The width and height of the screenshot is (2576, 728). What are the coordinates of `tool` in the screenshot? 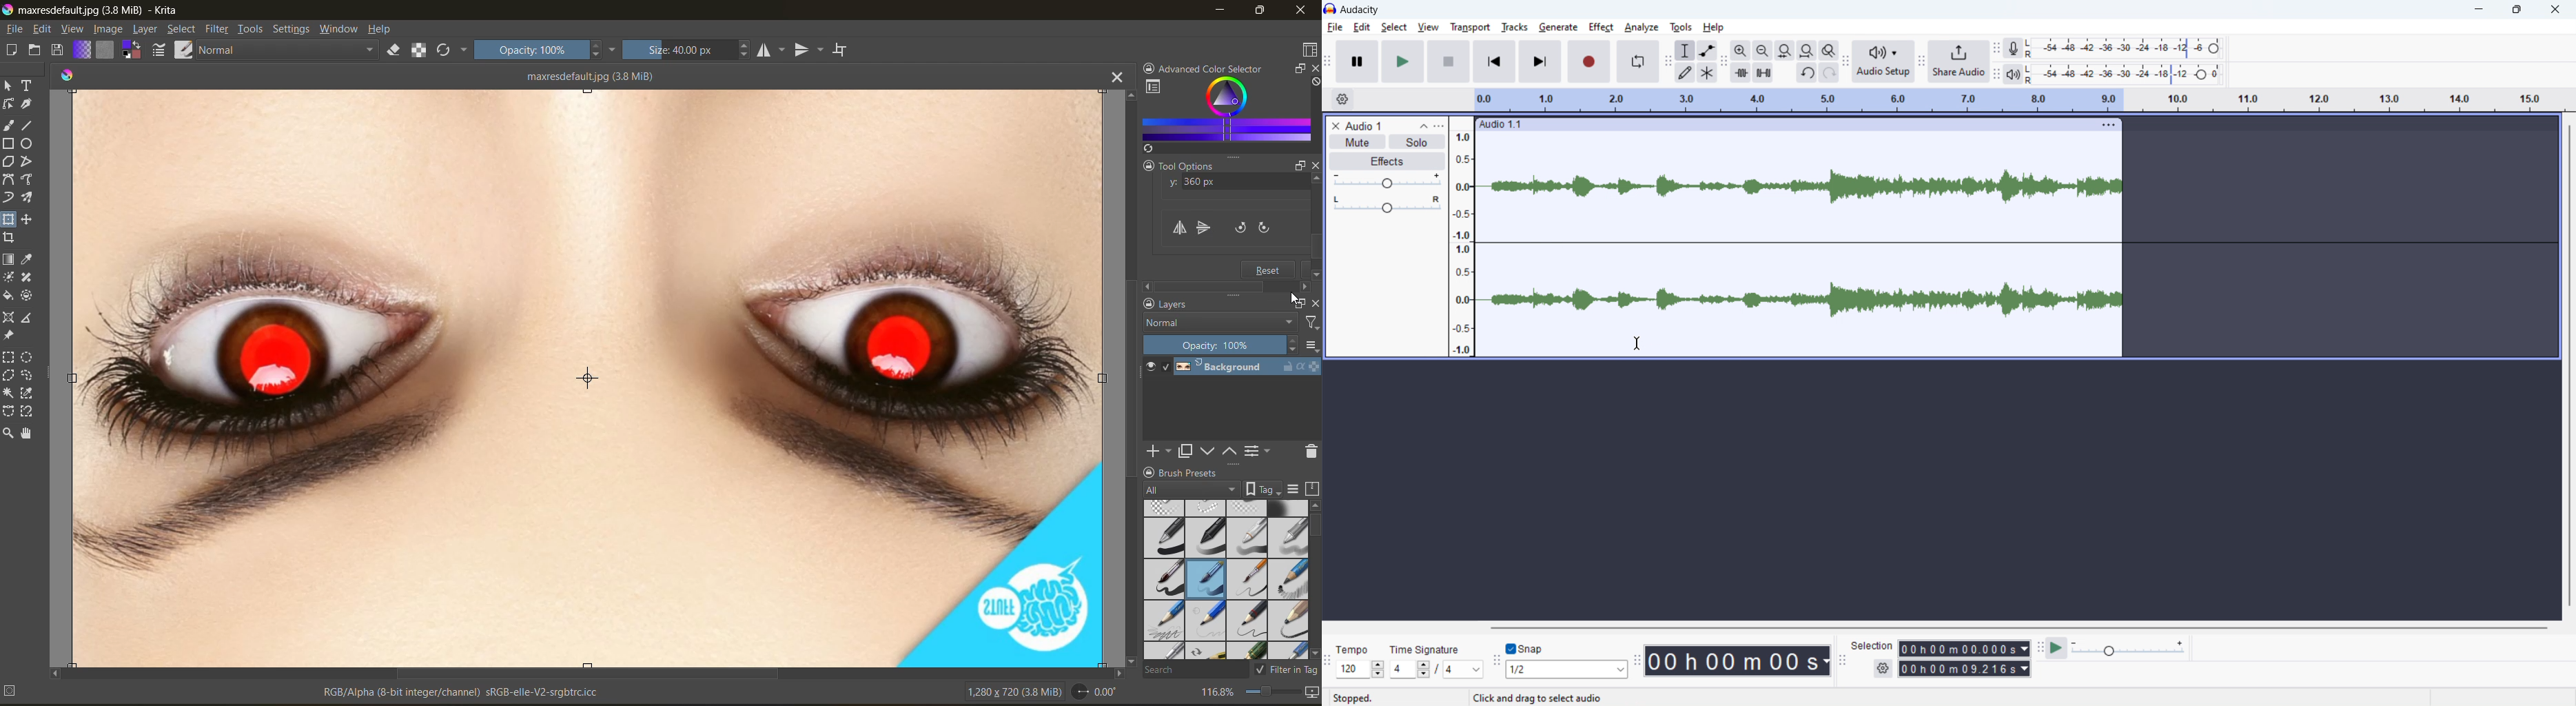 It's located at (31, 161).